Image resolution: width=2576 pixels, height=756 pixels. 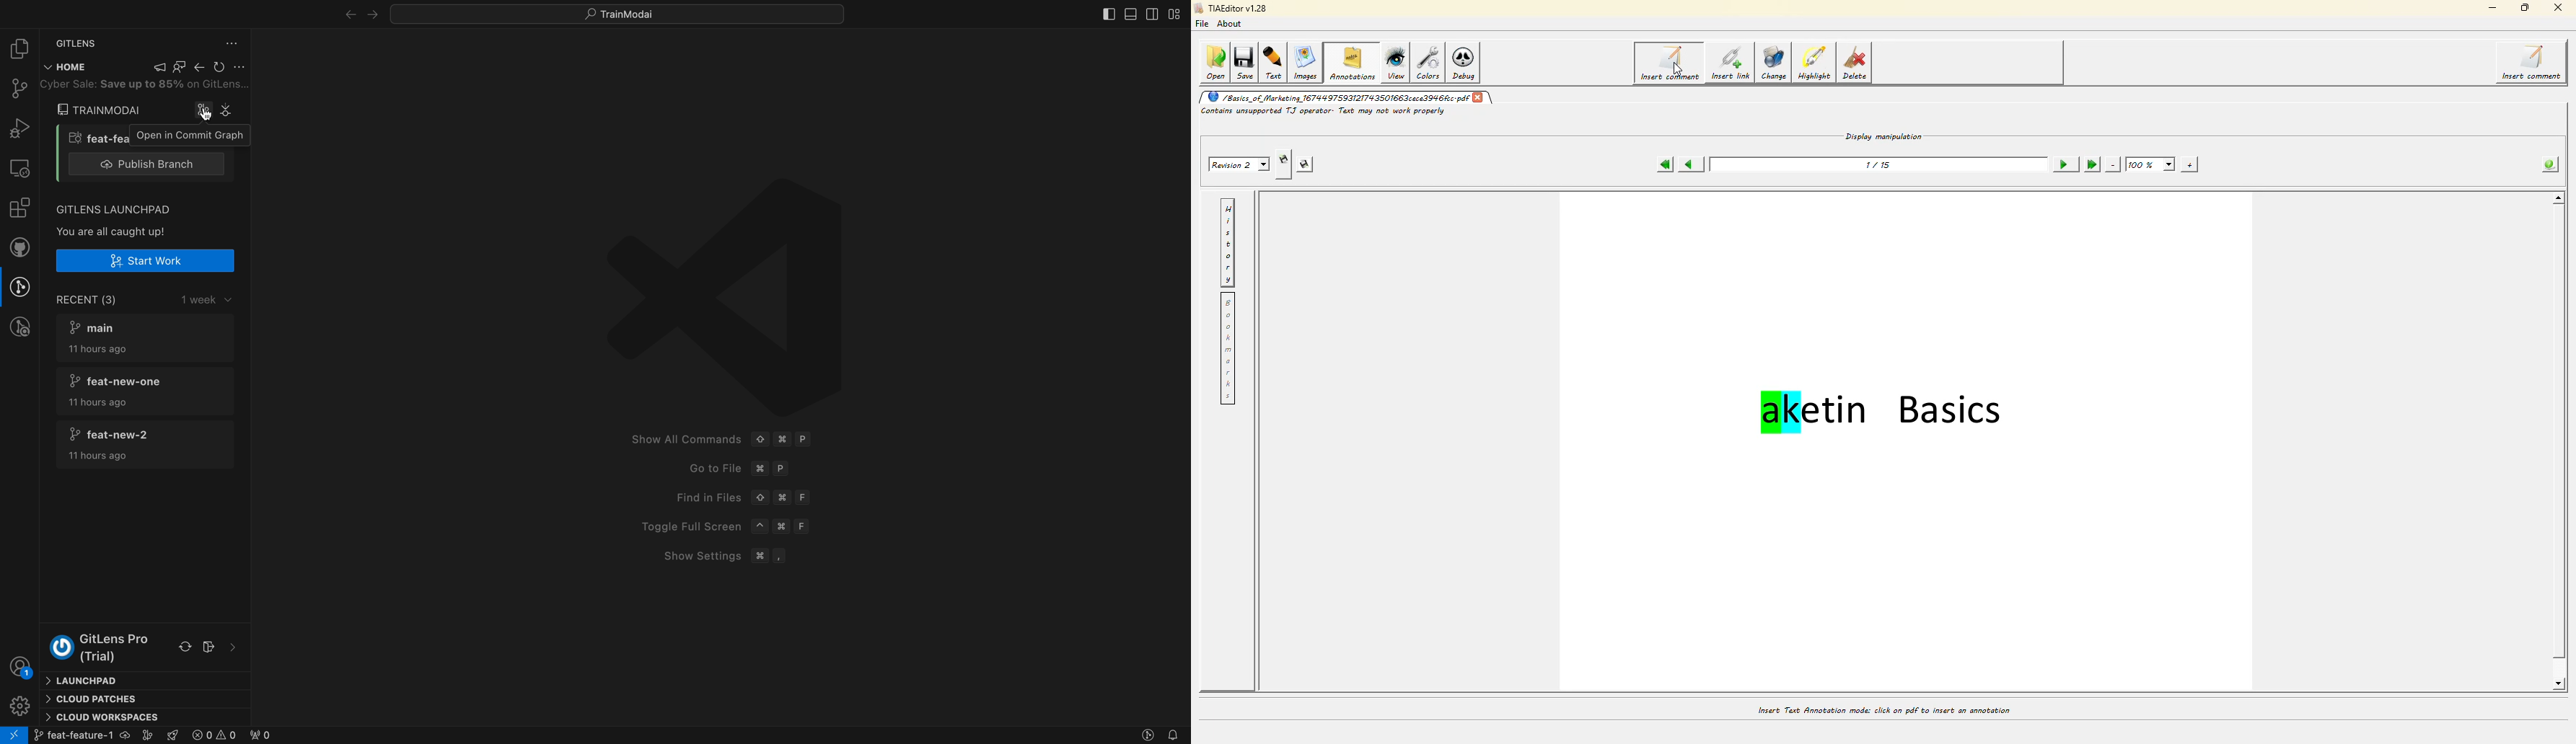 What do you see at coordinates (180, 66) in the screenshot?
I see `` at bounding box center [180, 66].